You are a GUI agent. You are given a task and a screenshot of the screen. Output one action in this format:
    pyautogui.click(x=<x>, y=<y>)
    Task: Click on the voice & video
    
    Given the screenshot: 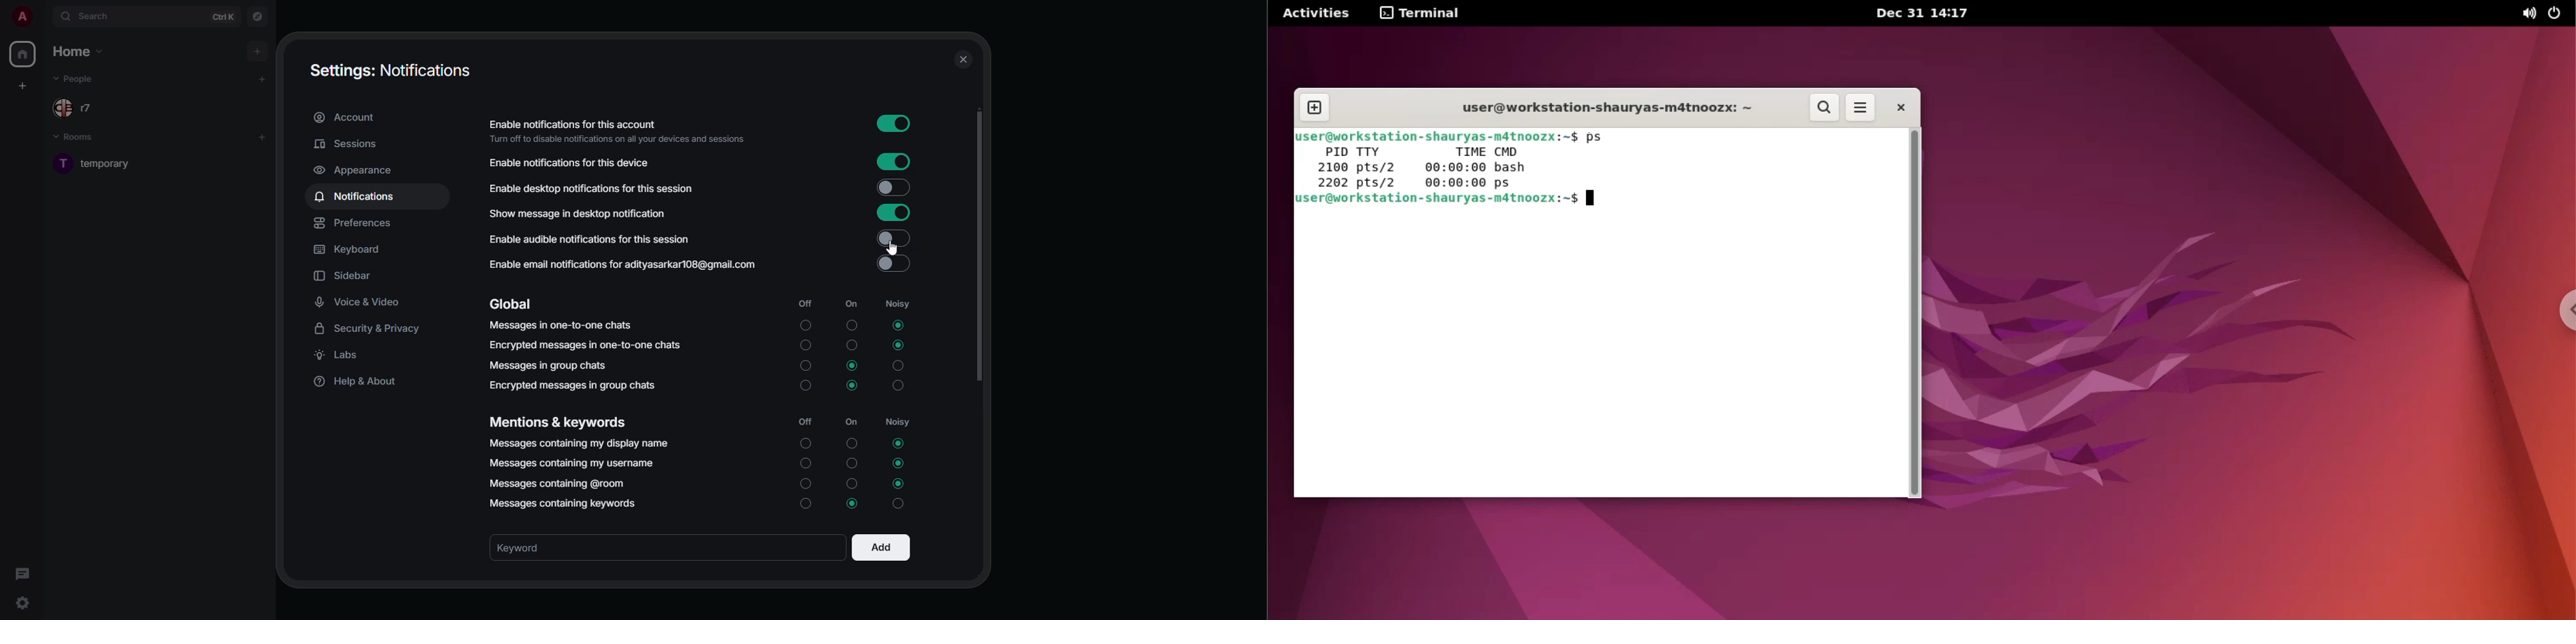 What is the action you would take?
    pyautogui.click(x=358, y=303)
    